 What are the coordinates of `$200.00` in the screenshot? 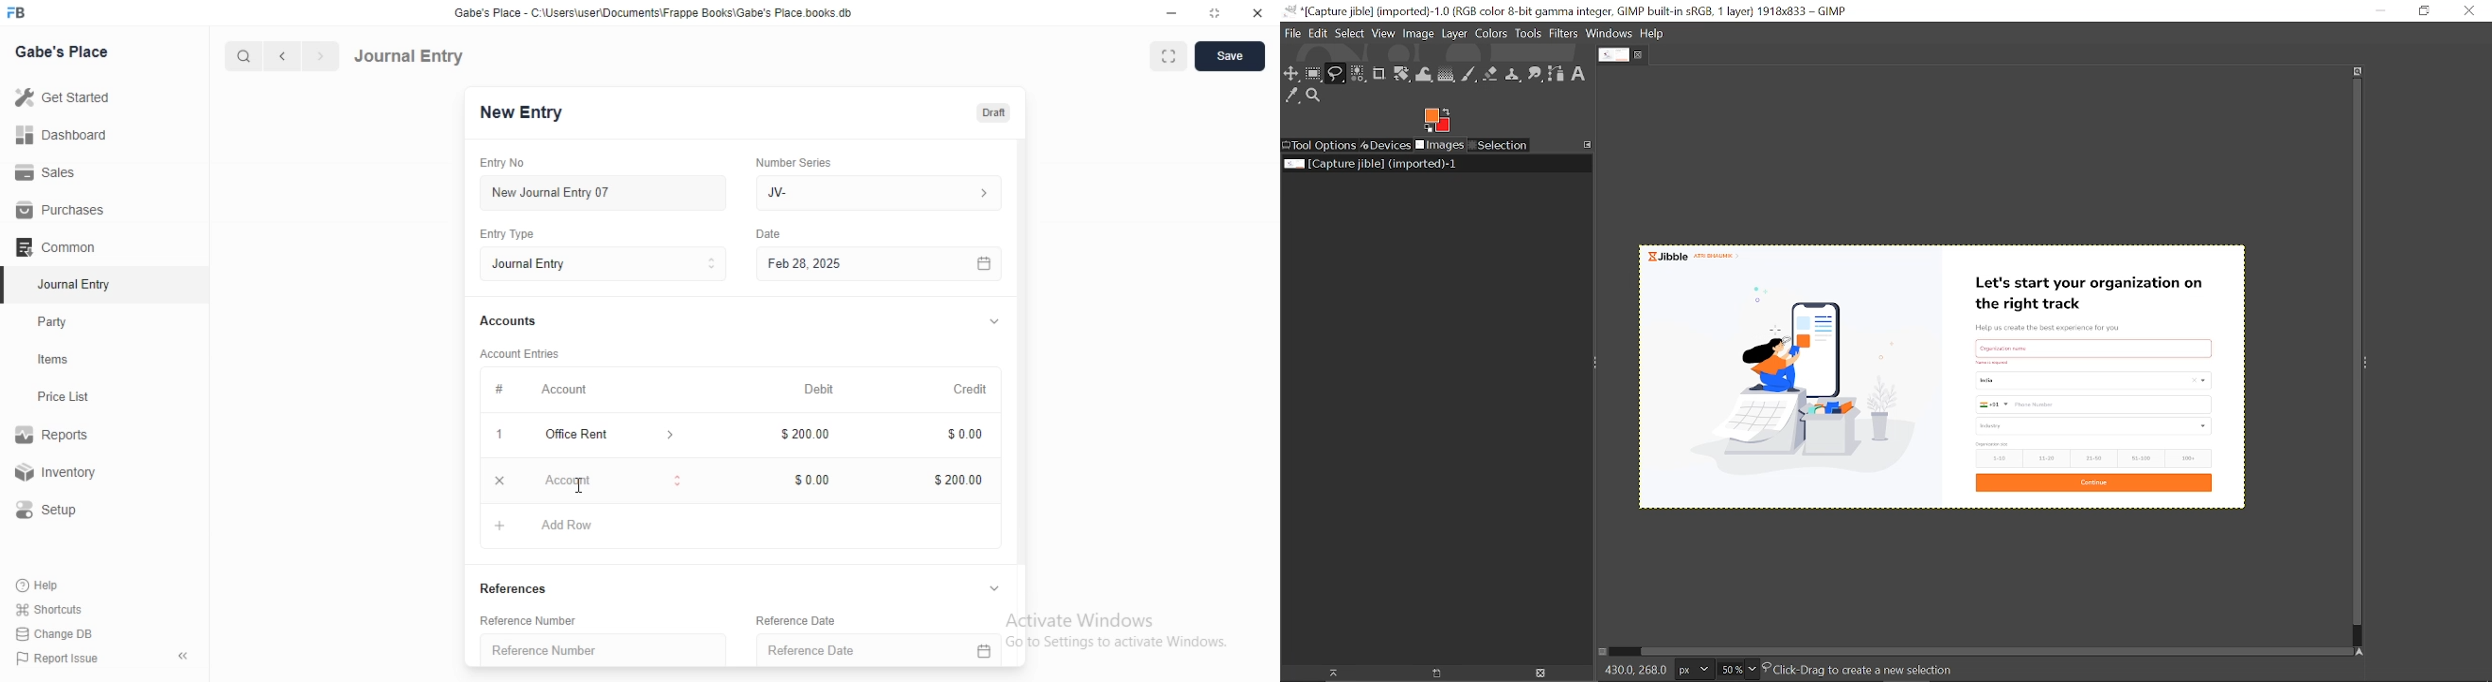 It's located at (954, 480).